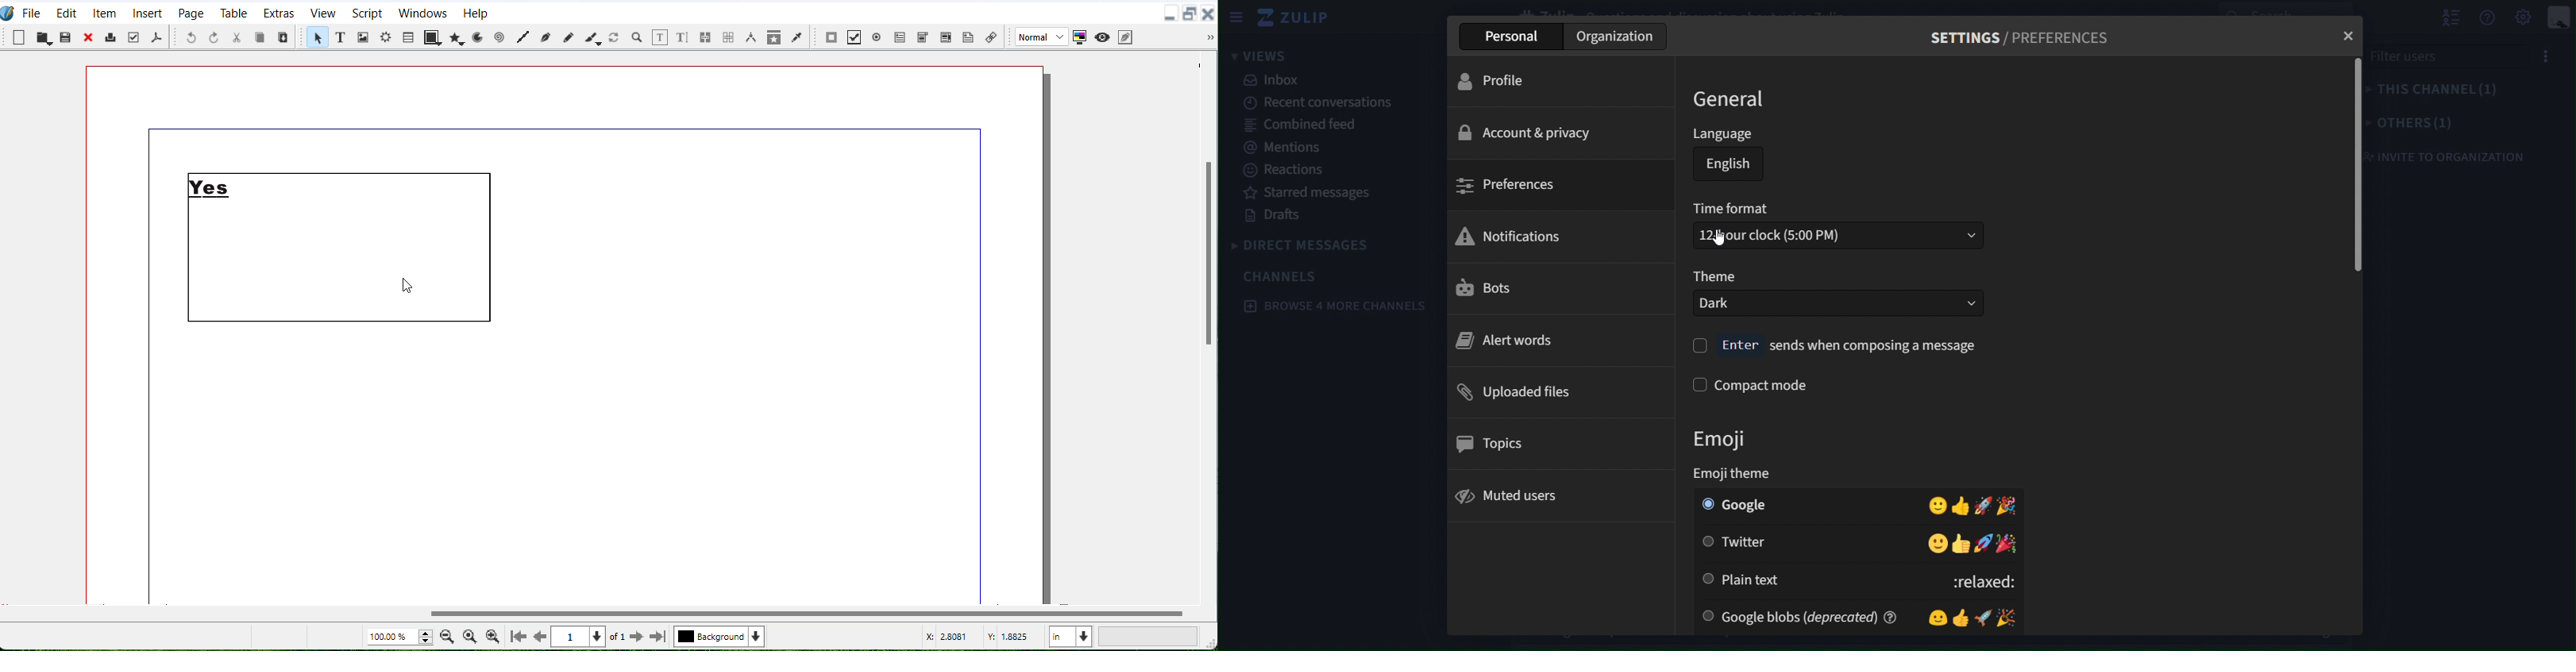 The width and height of the screenshot is (2576, 672). Describe the element at coordinates (135, 37) in the screenshot. I see `Preflight verifier` at that location.